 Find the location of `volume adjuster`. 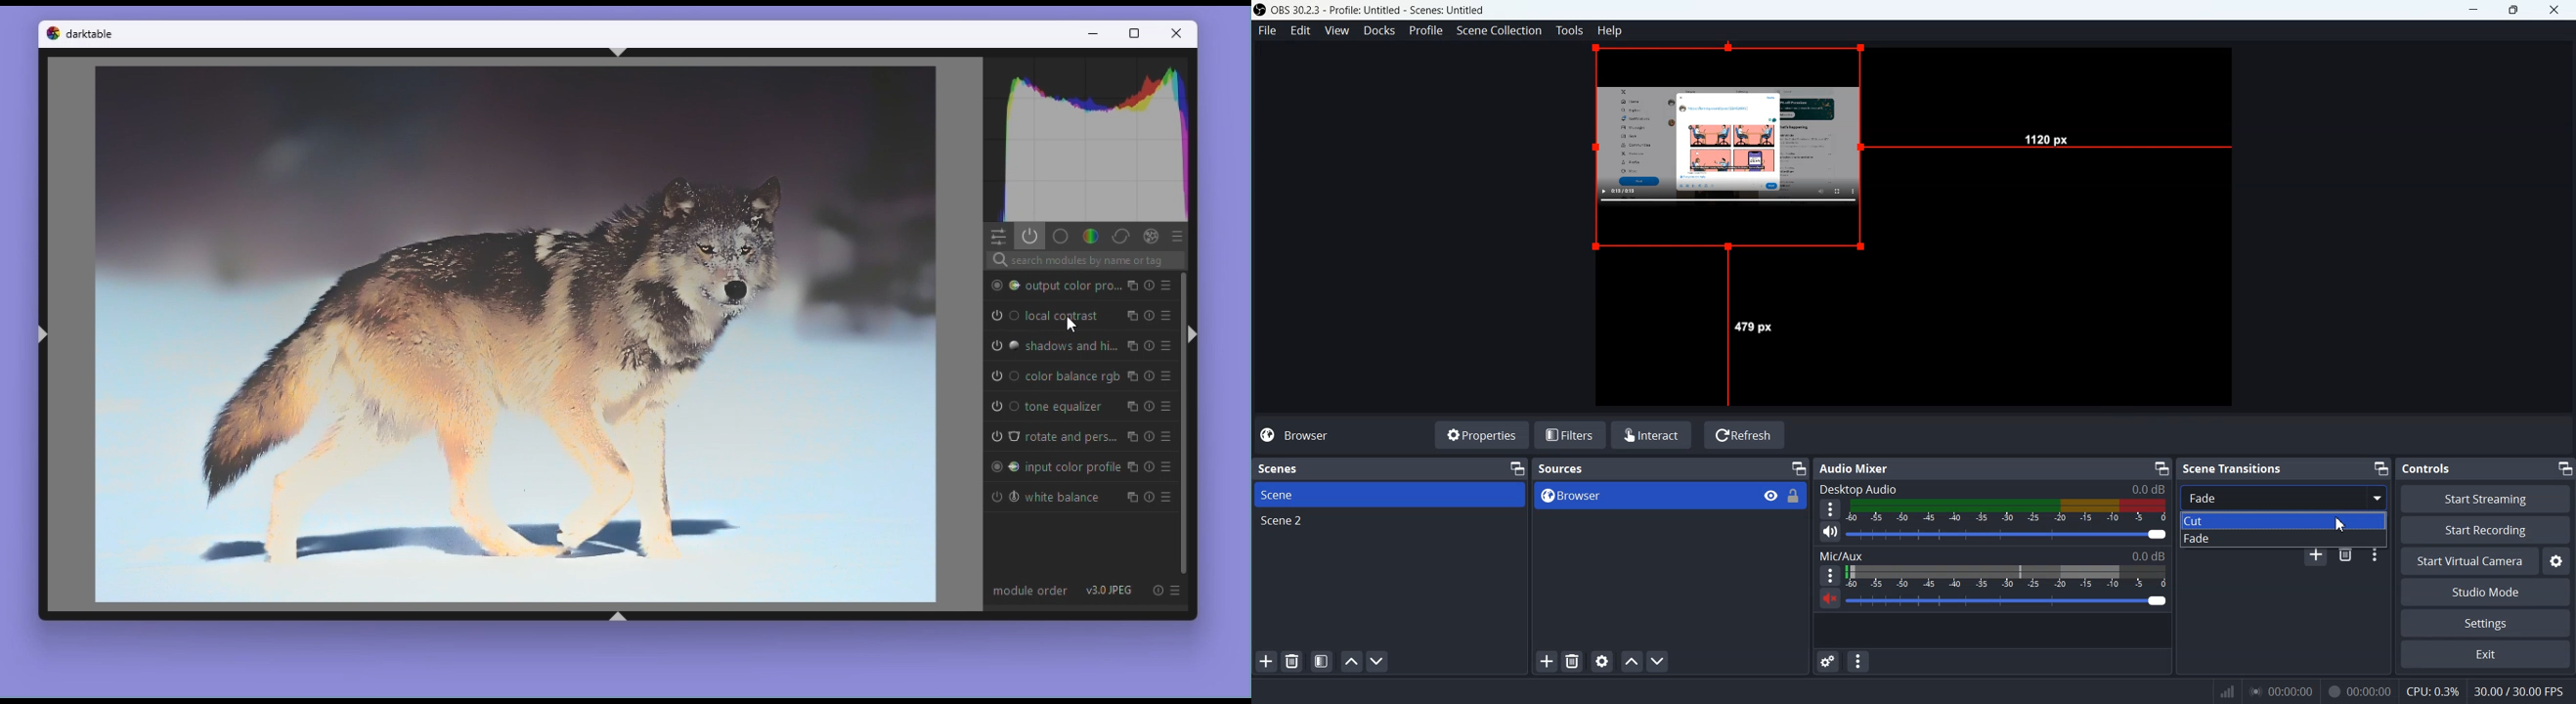

volume adjuster is located at coordinates (2008, 535).